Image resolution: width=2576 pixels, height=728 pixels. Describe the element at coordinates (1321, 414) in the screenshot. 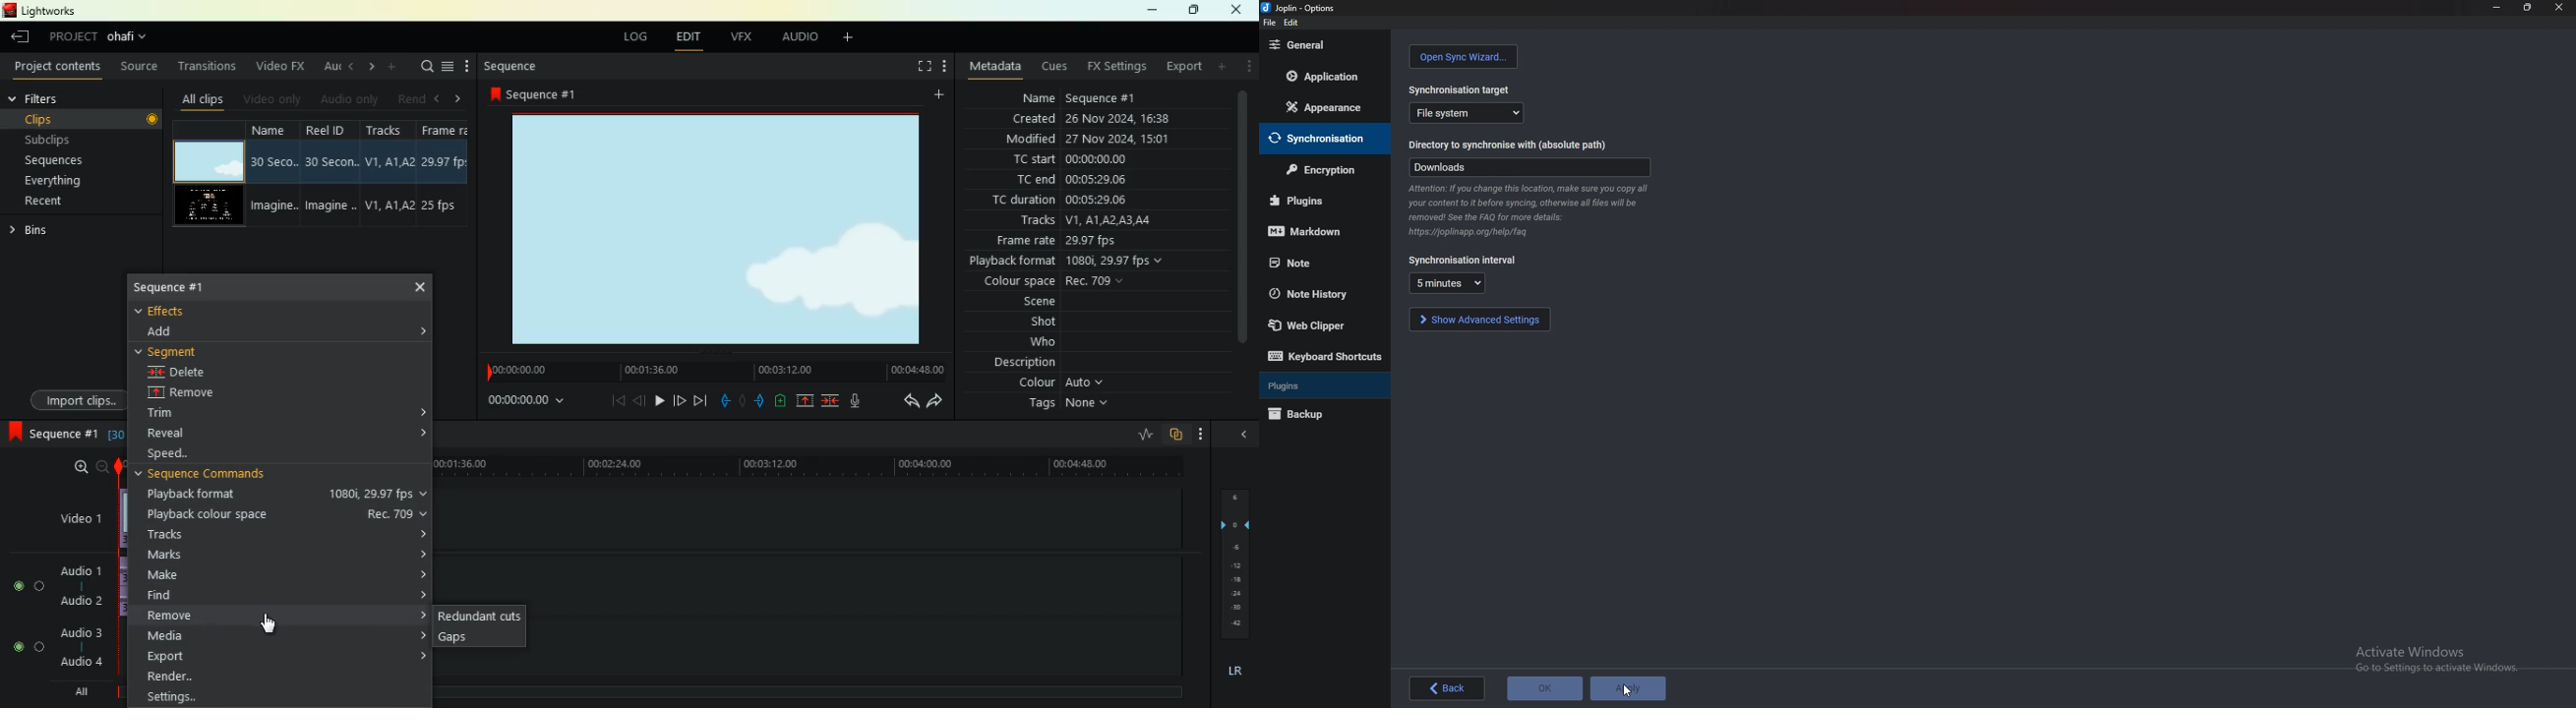

I see `Backup` at that location.